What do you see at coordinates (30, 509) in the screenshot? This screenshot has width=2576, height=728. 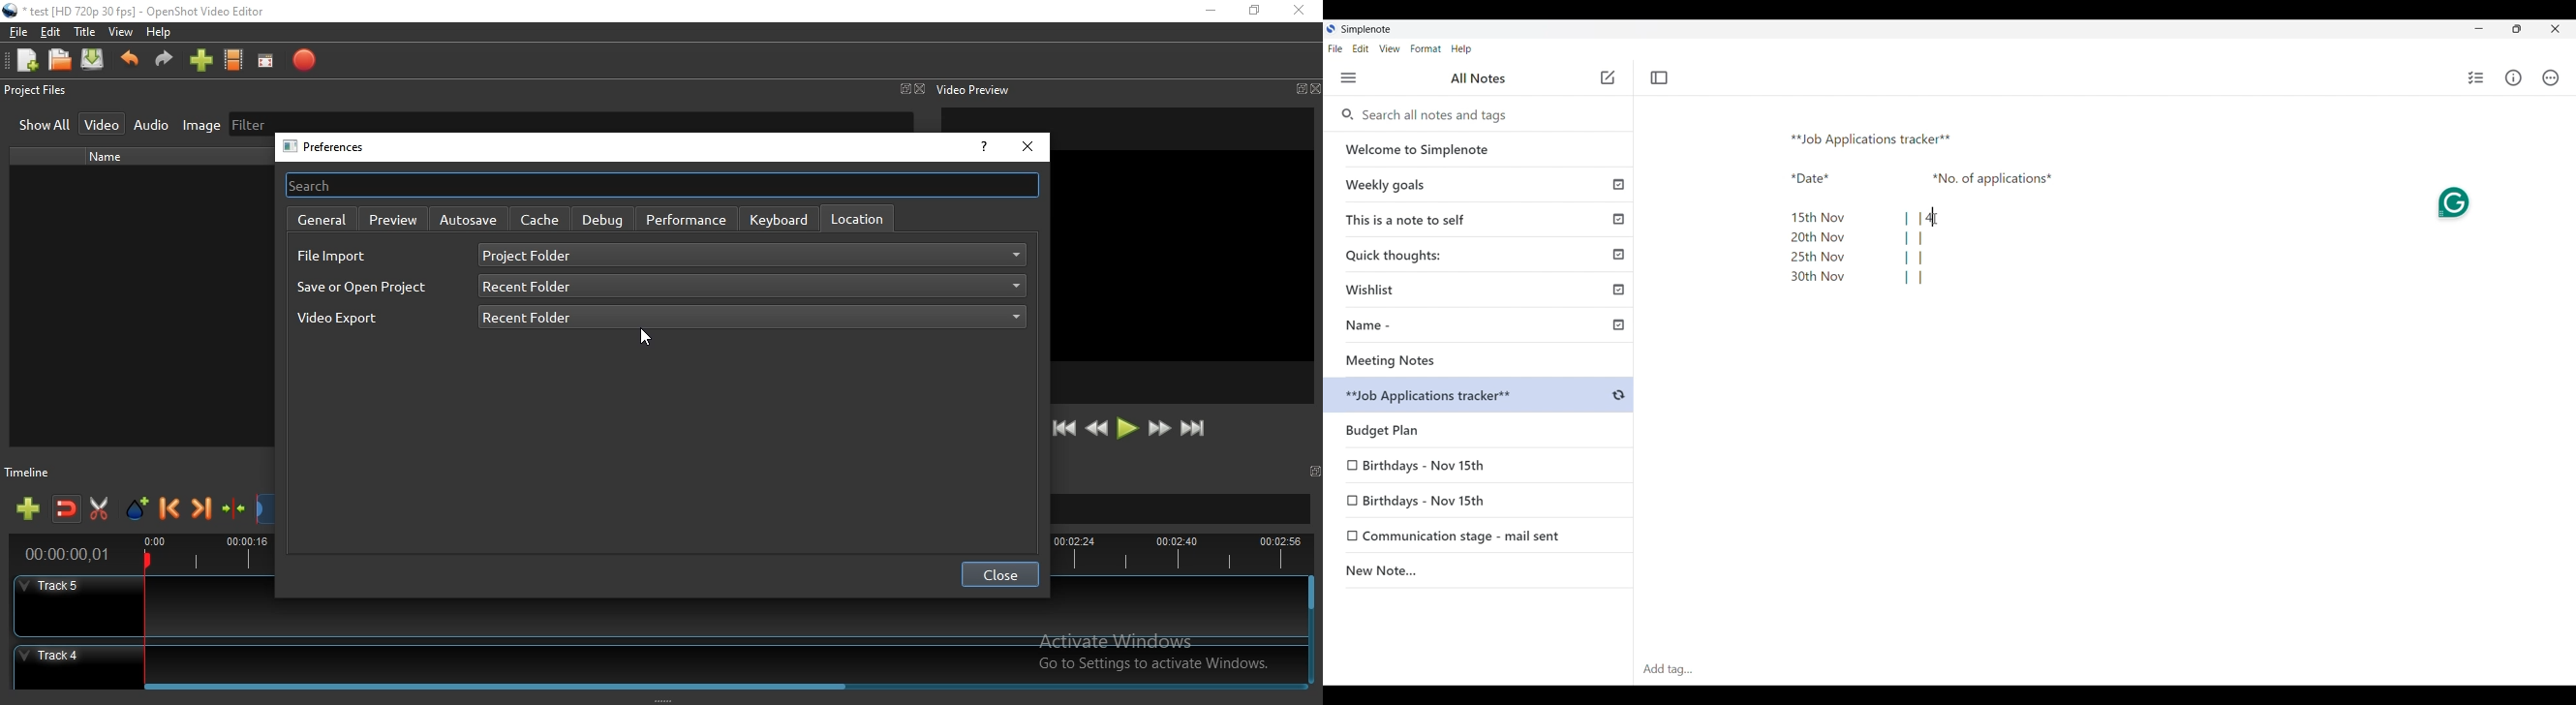 I see `Add track` at bounding box center [30, 509].